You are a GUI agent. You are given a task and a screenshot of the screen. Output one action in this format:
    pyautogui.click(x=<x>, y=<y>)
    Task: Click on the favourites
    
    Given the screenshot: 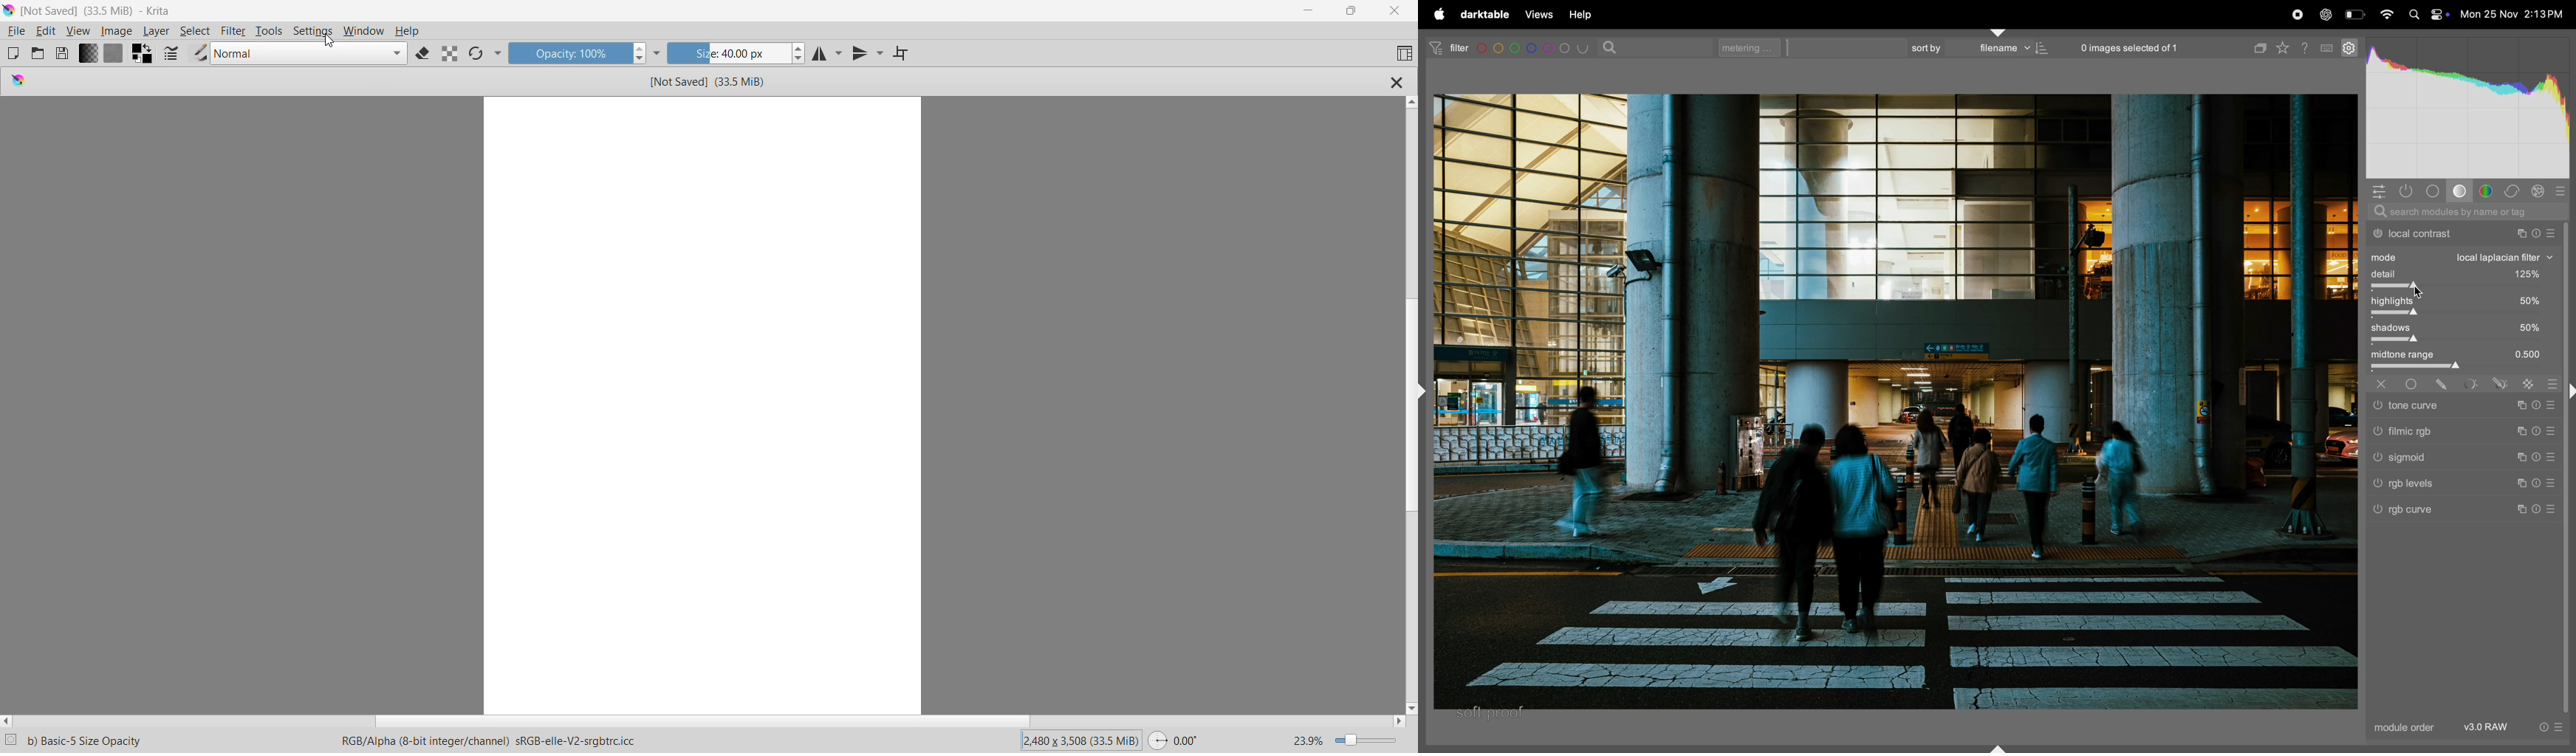 What is the action you would take?
    pyautogui.click(x=2286, y=46)
    